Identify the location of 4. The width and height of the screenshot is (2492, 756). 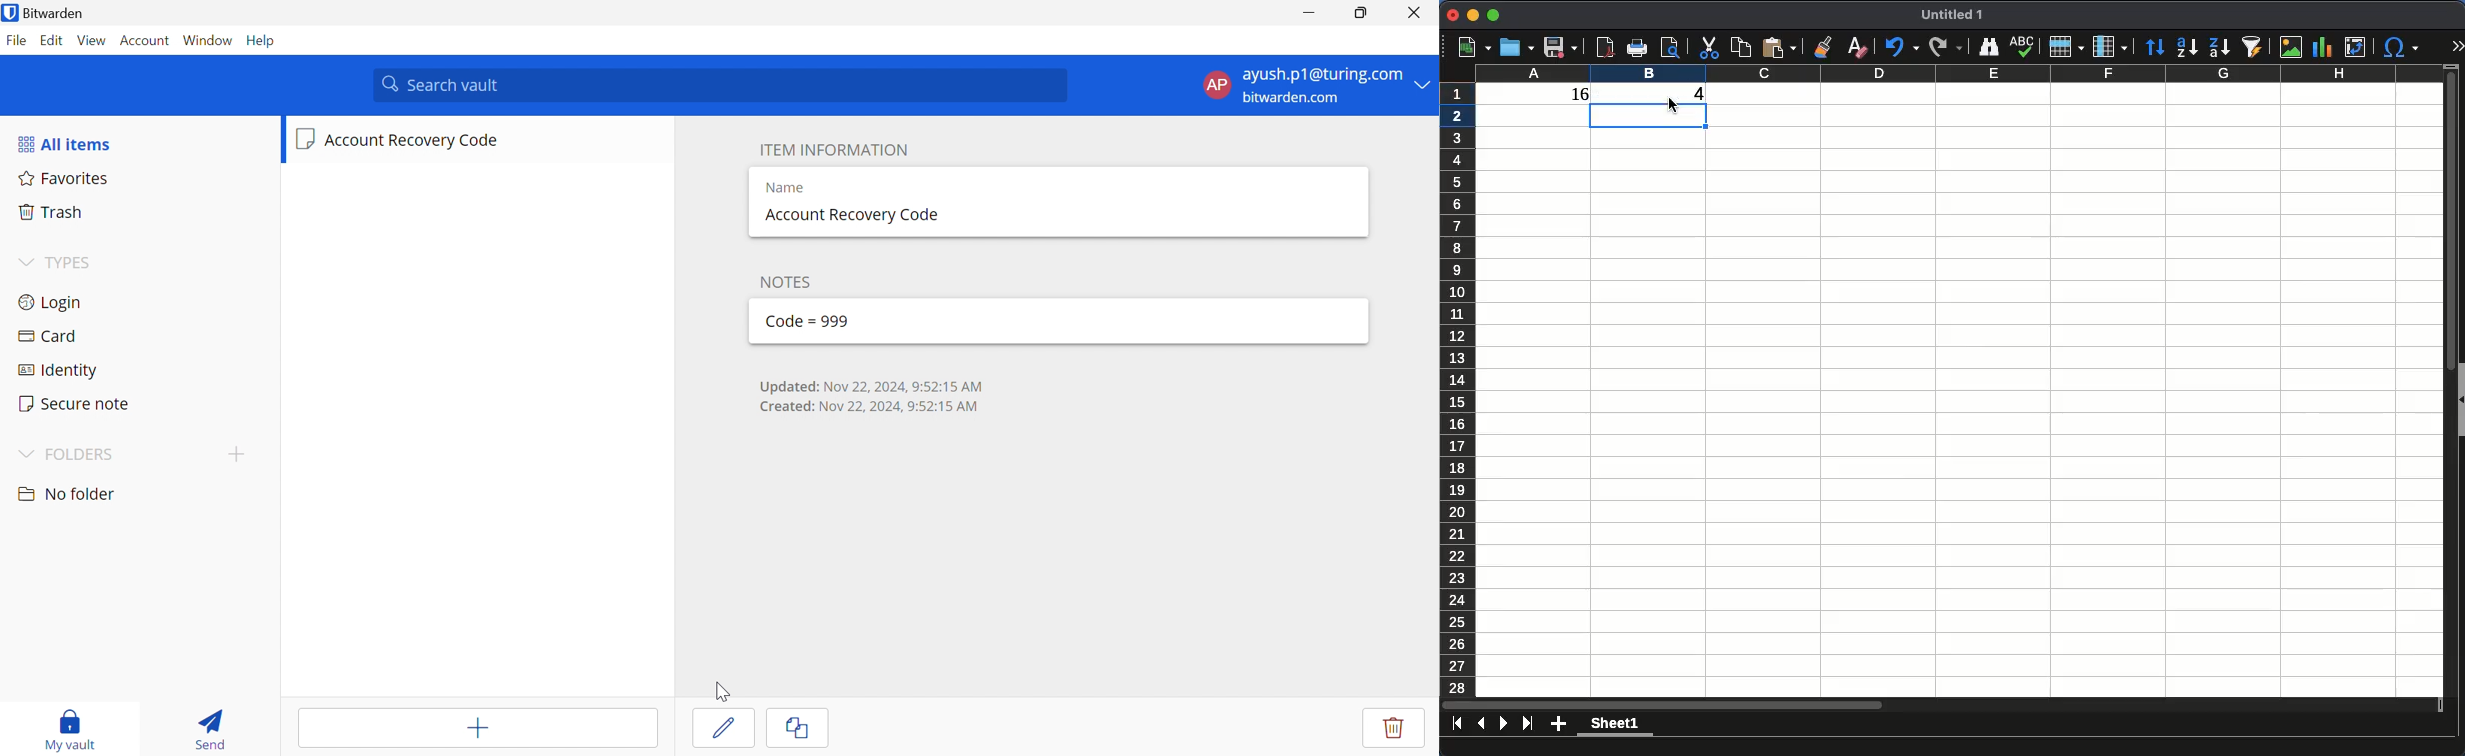
(1703, 95).